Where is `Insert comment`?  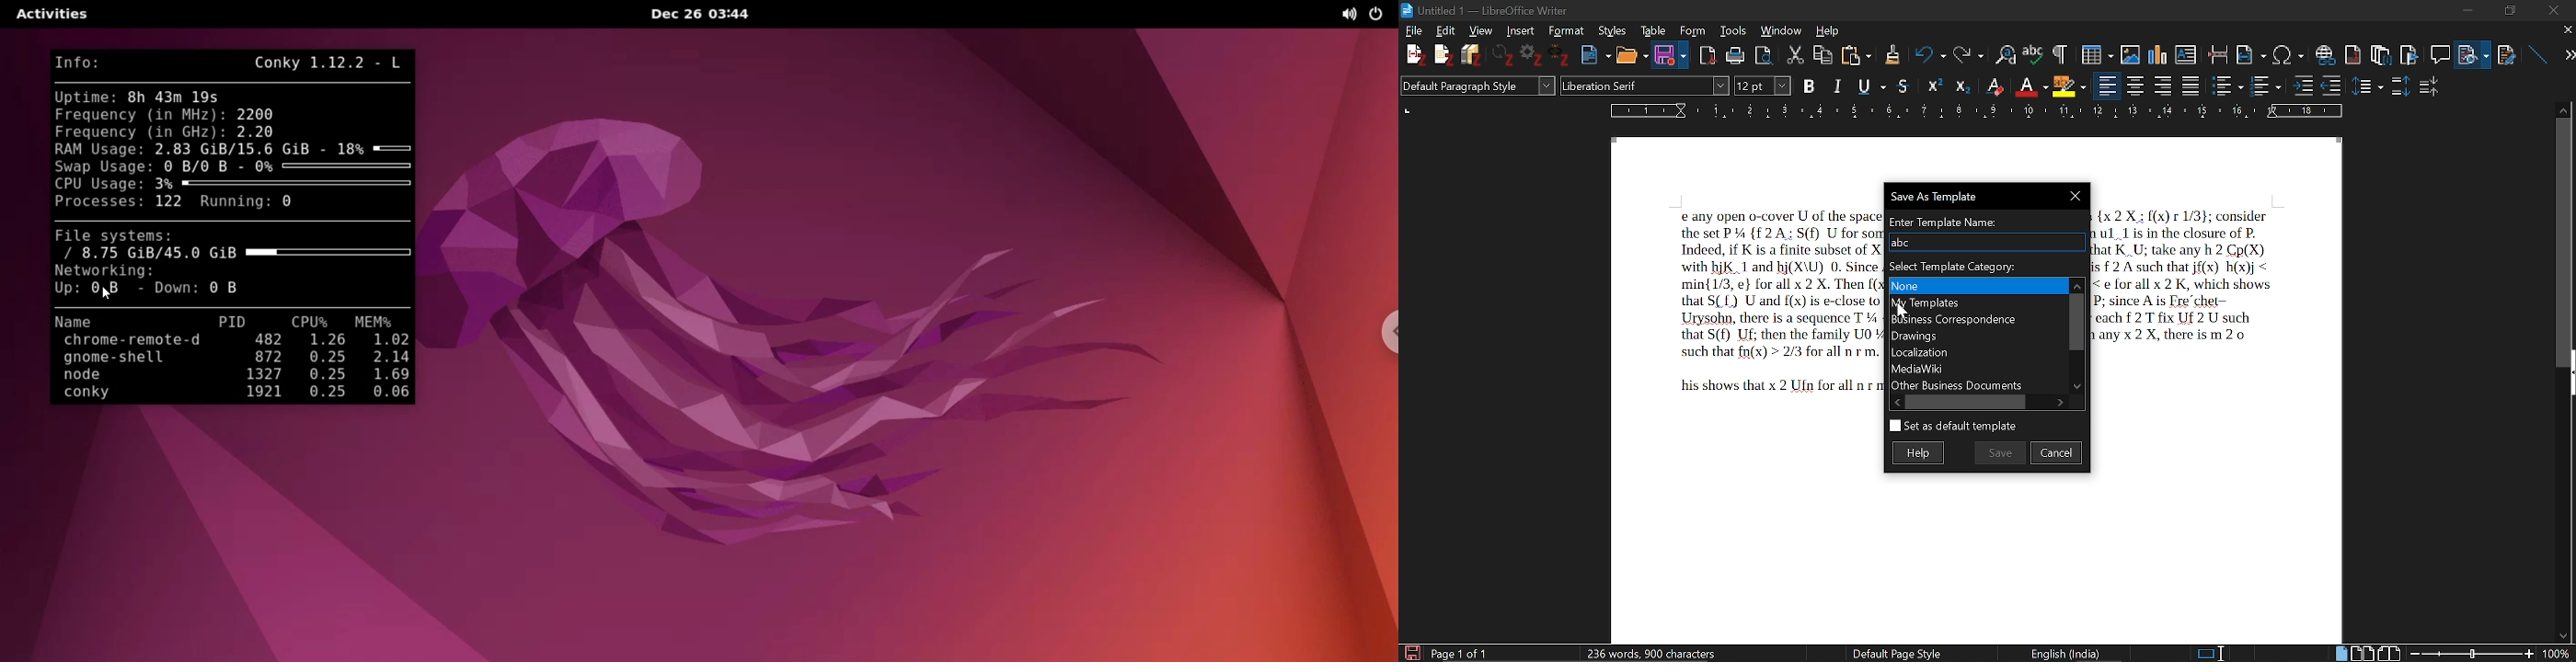 Insert comment is located at coordinates (2439, 51).